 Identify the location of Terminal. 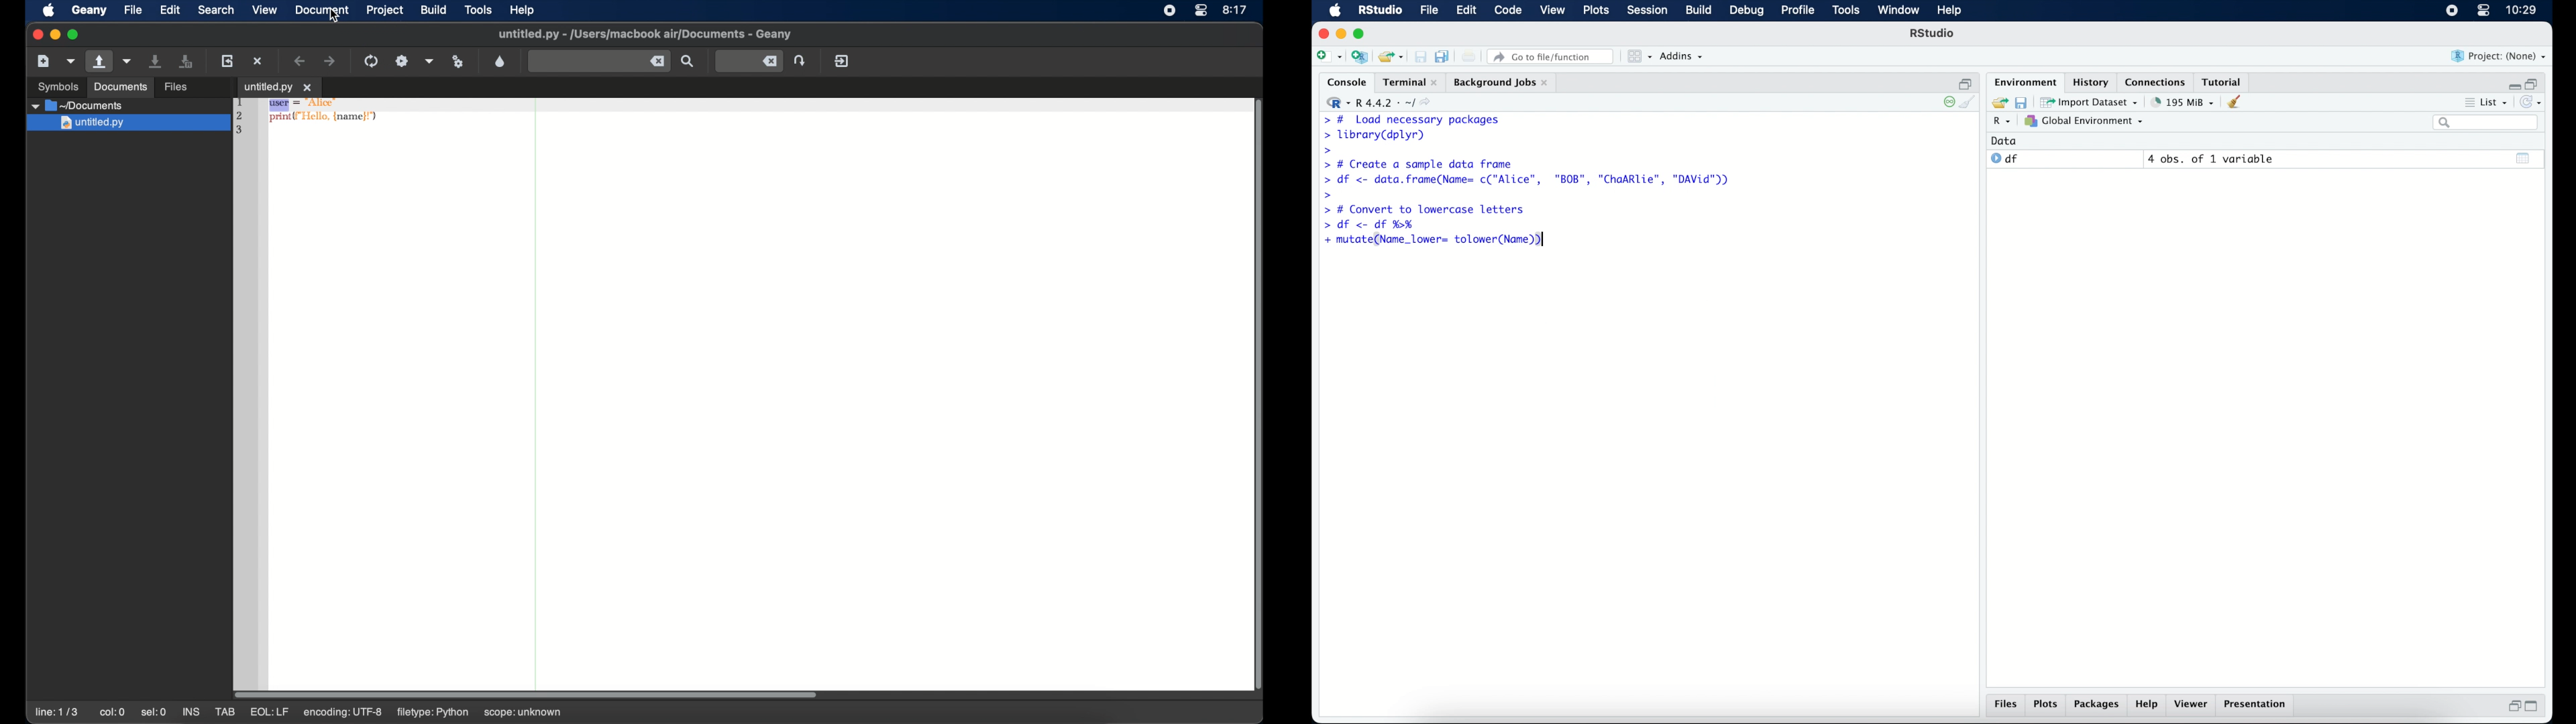
(1406, 82).